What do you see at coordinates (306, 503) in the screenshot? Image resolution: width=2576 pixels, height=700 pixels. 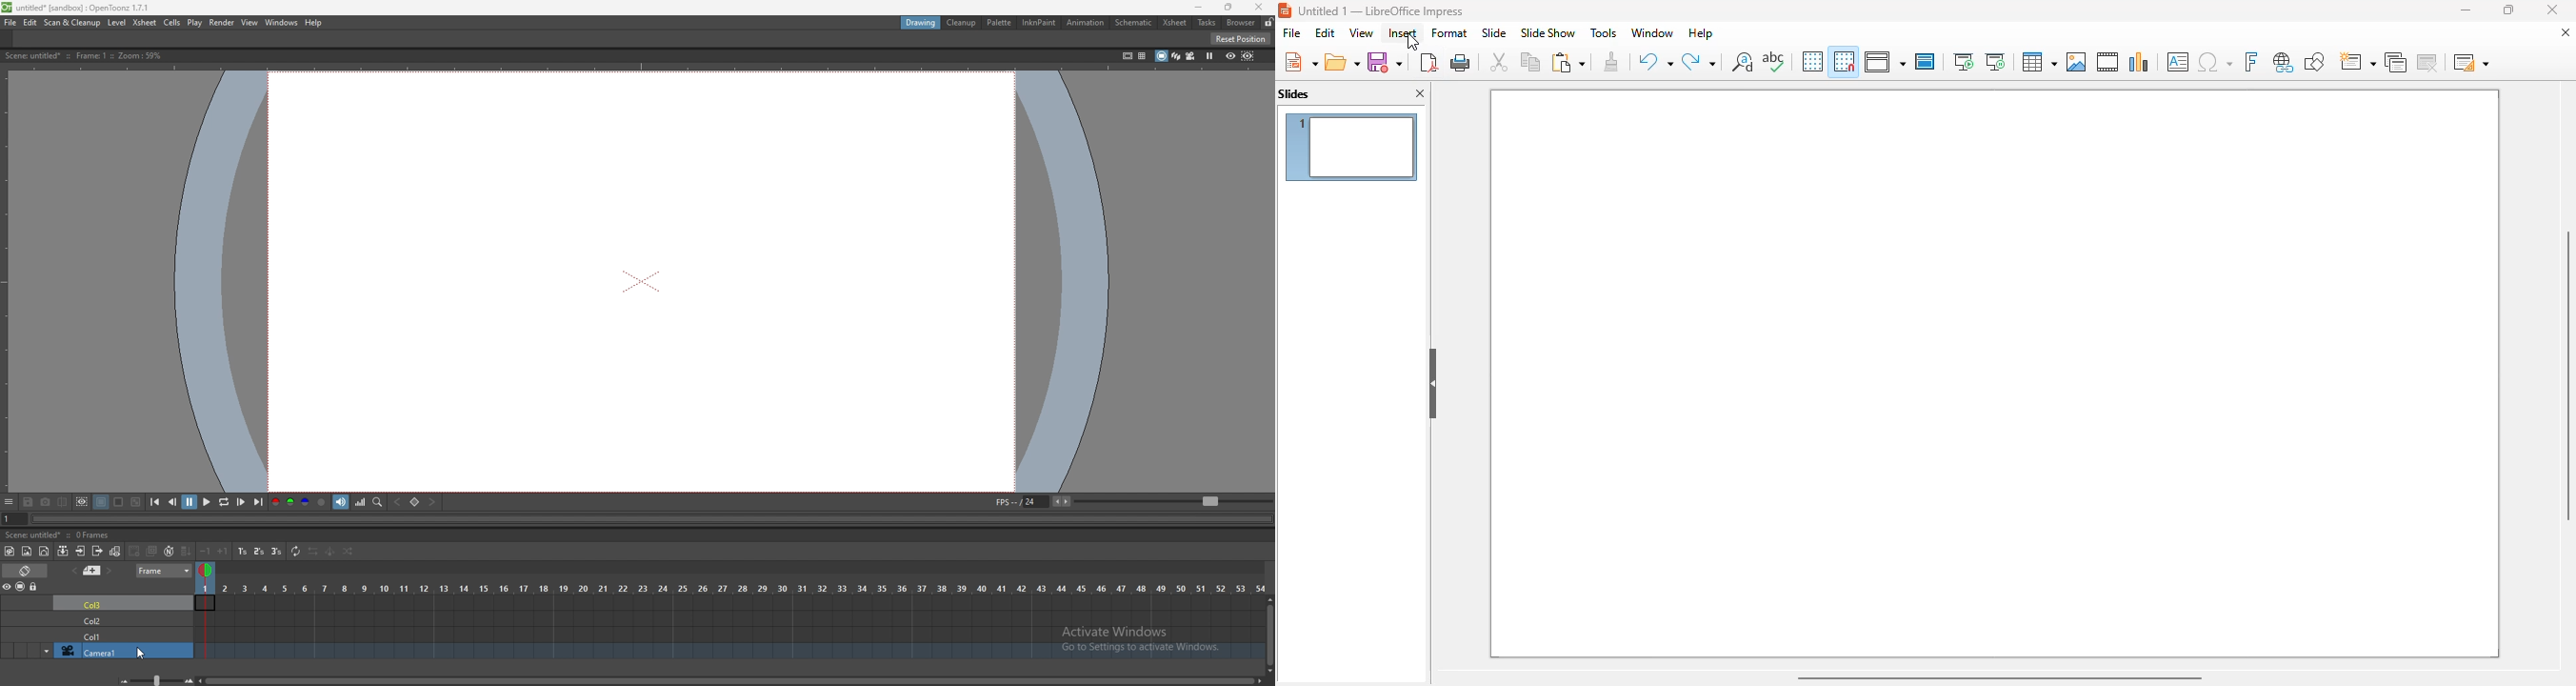 I see `blue` at bounding box center [306, 503].